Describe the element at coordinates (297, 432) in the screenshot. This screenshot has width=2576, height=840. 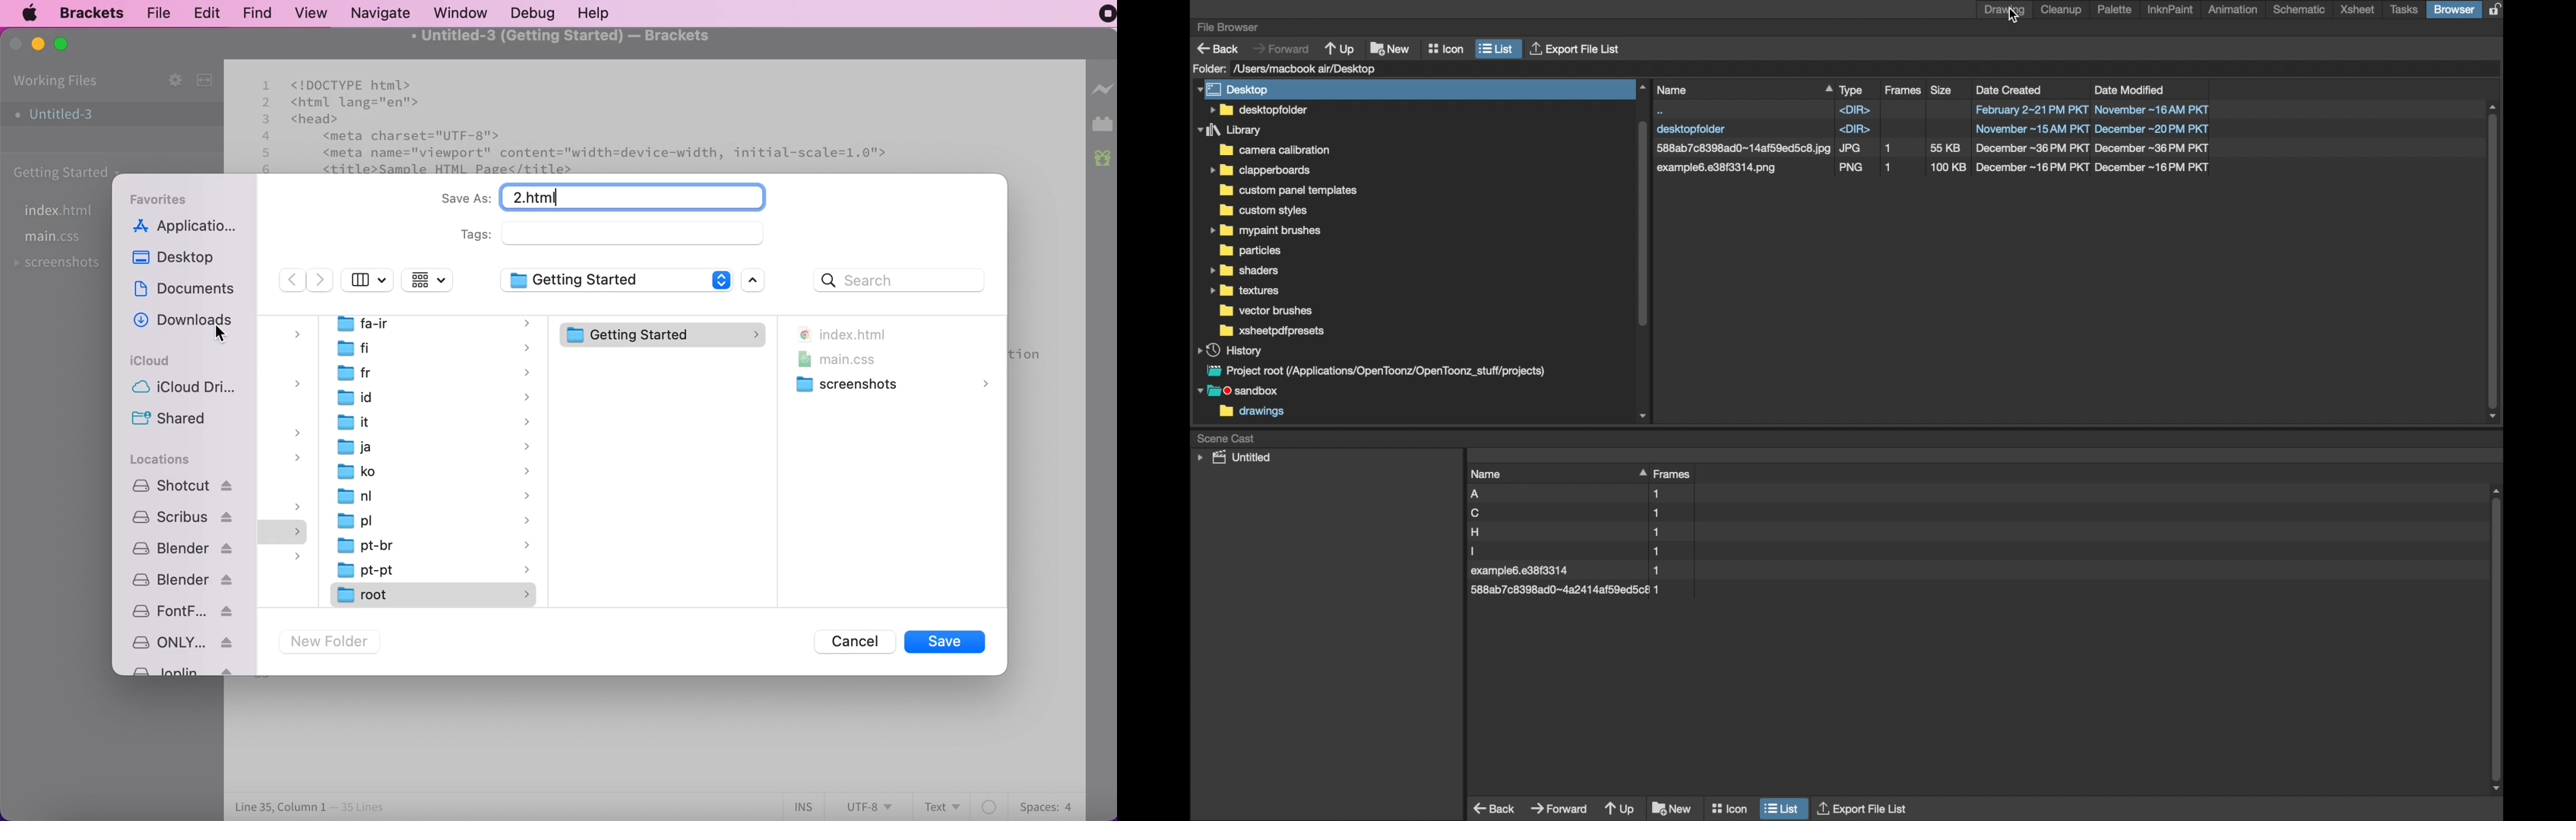
I see `dropdown` at that location.